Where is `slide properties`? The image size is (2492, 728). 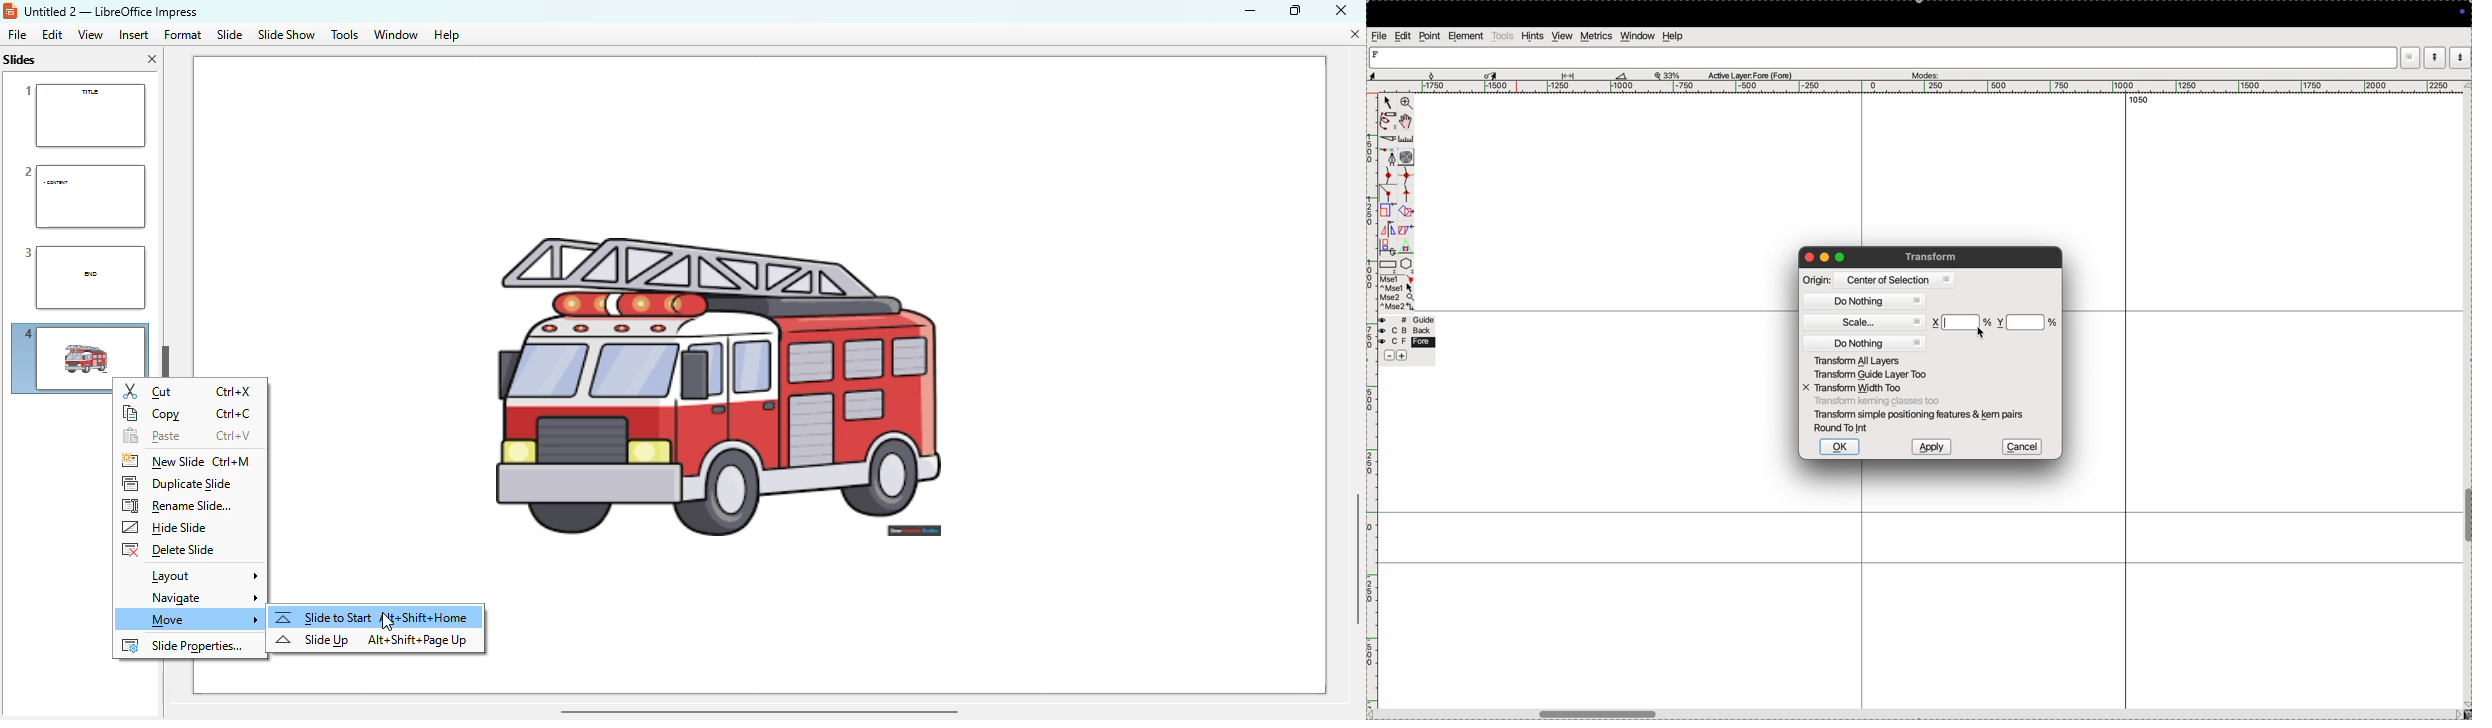 slide properties is located at coordinates (183, 646).